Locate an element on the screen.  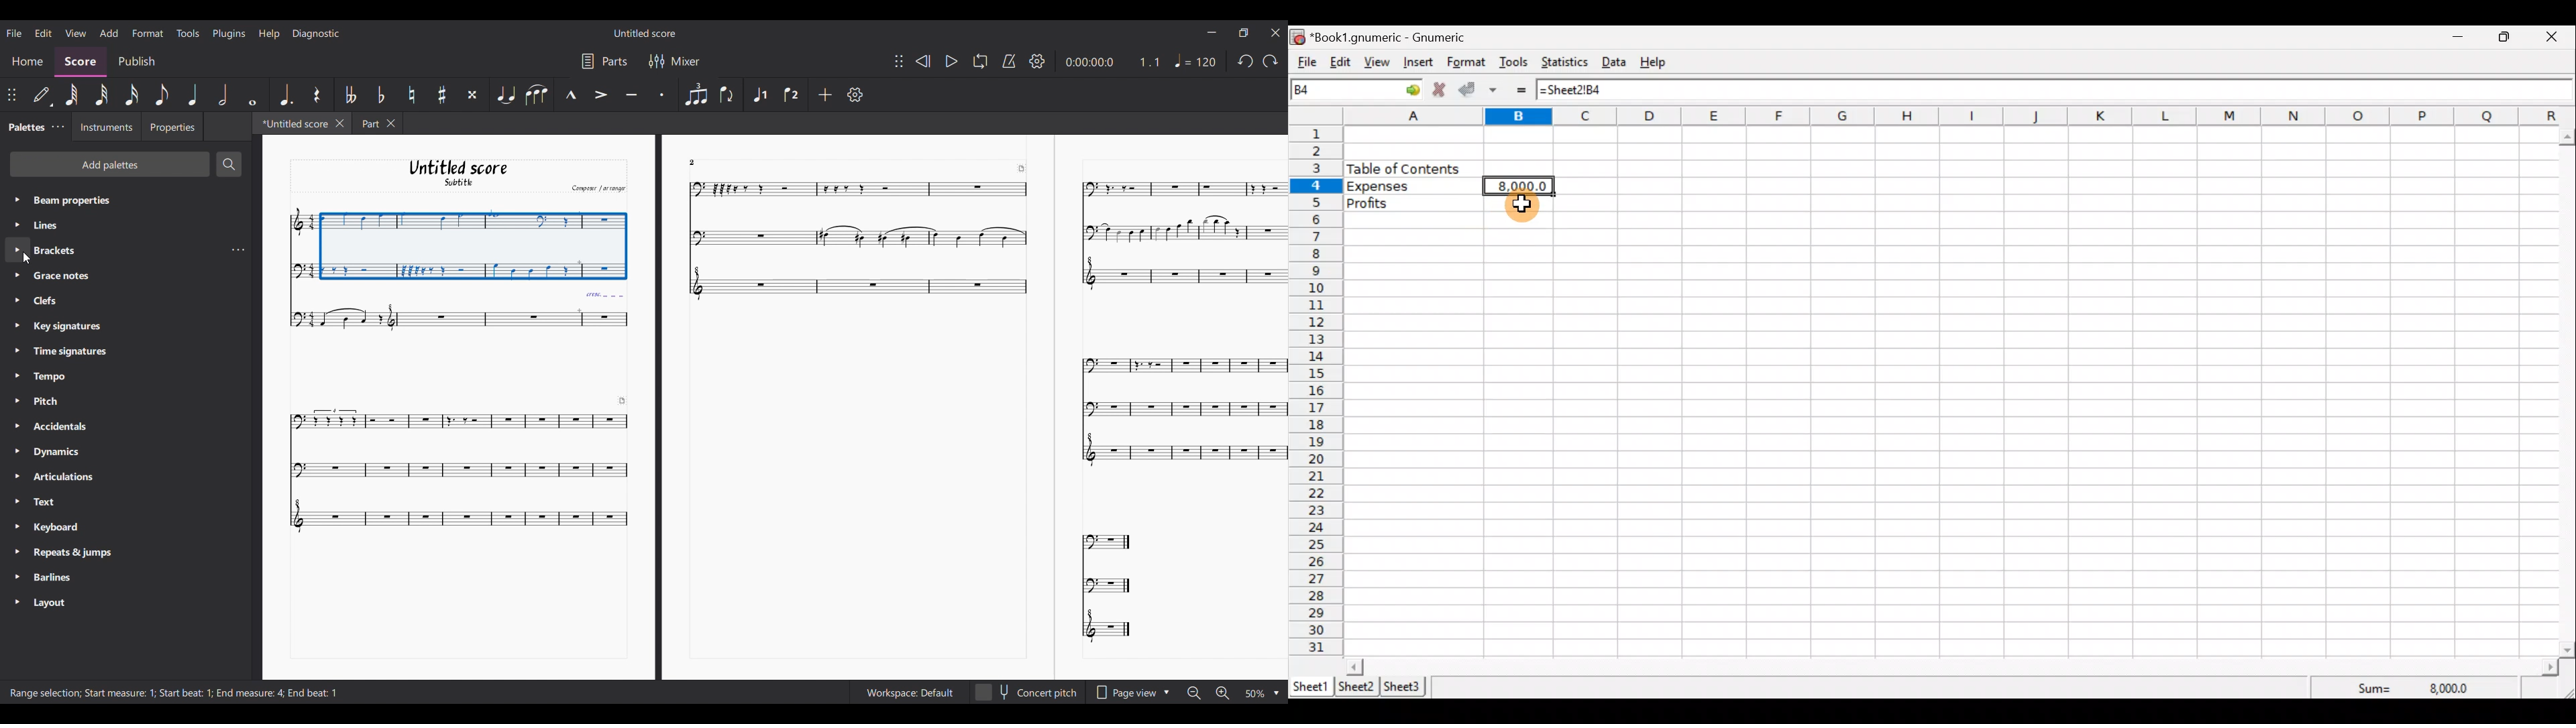
Drop down is located at coordinates (1169, 691).